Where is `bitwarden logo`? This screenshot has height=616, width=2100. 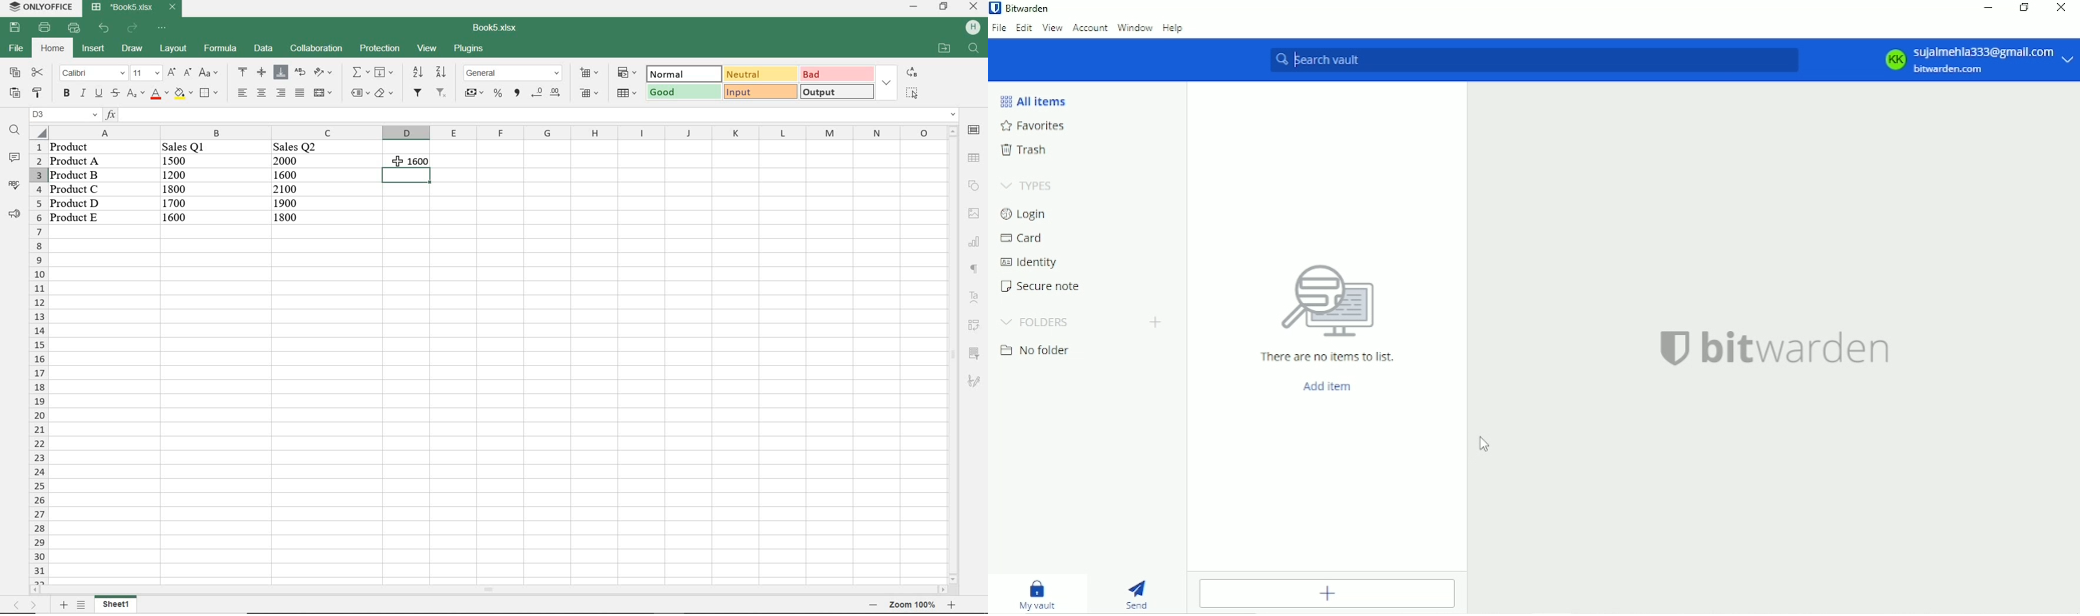
bitwarden logo is located at coordinates (1778, 351).